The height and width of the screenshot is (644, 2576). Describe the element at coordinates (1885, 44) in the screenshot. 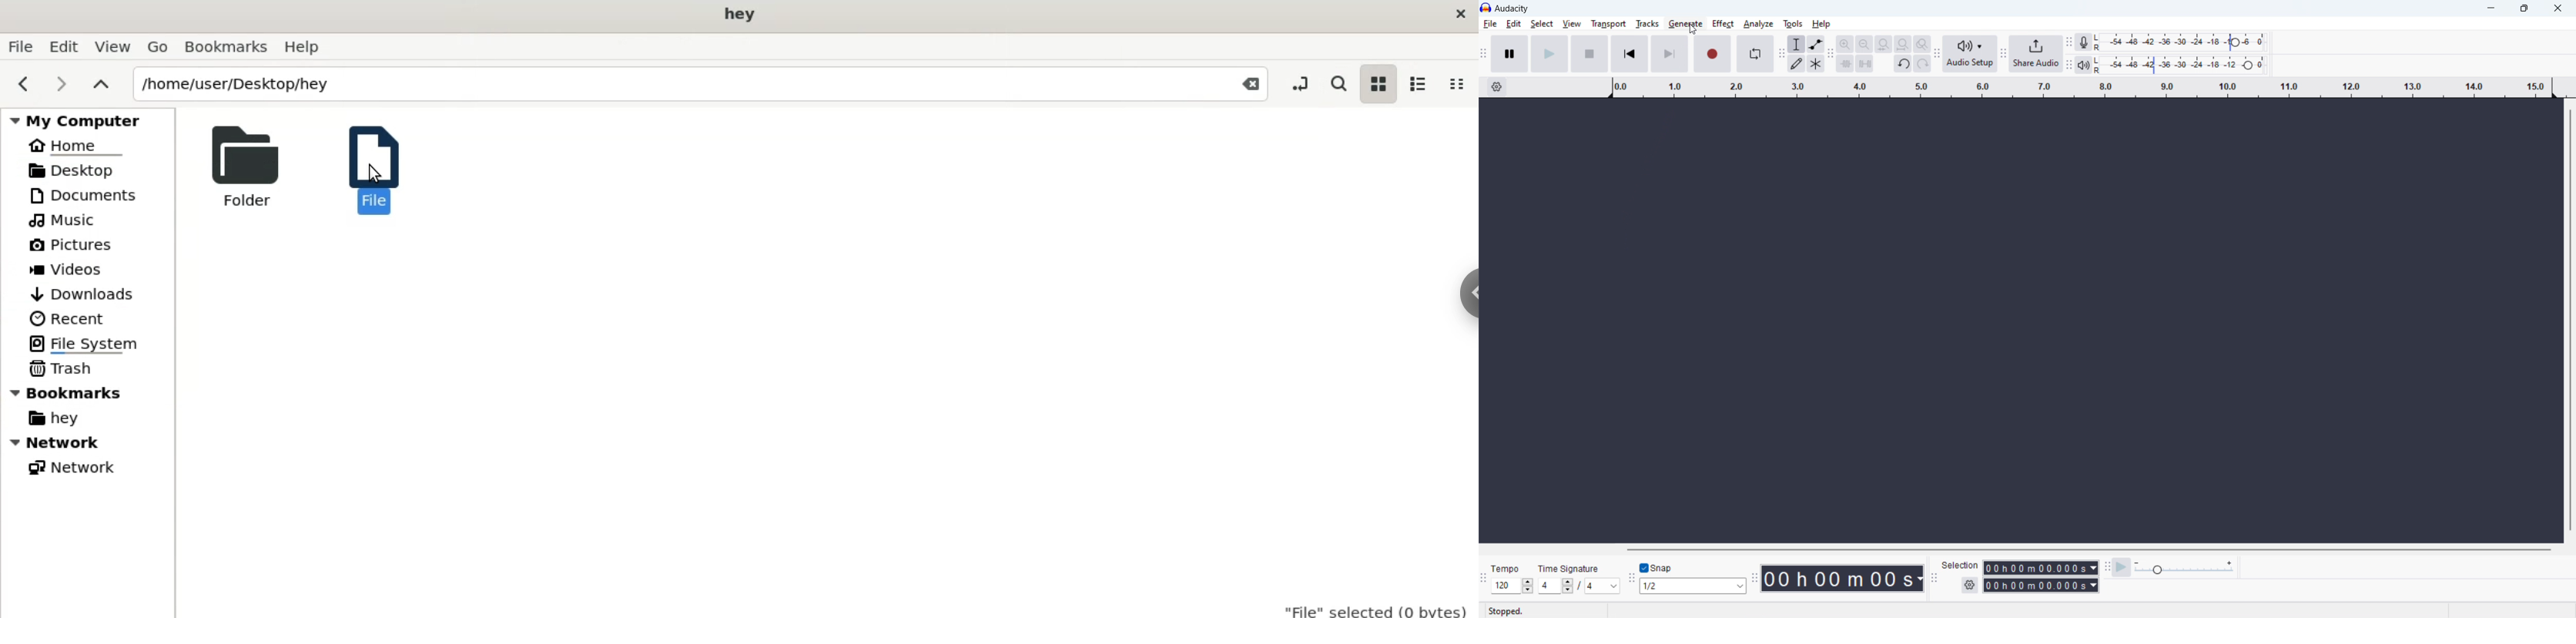

I see `fit selection to width` at that location.